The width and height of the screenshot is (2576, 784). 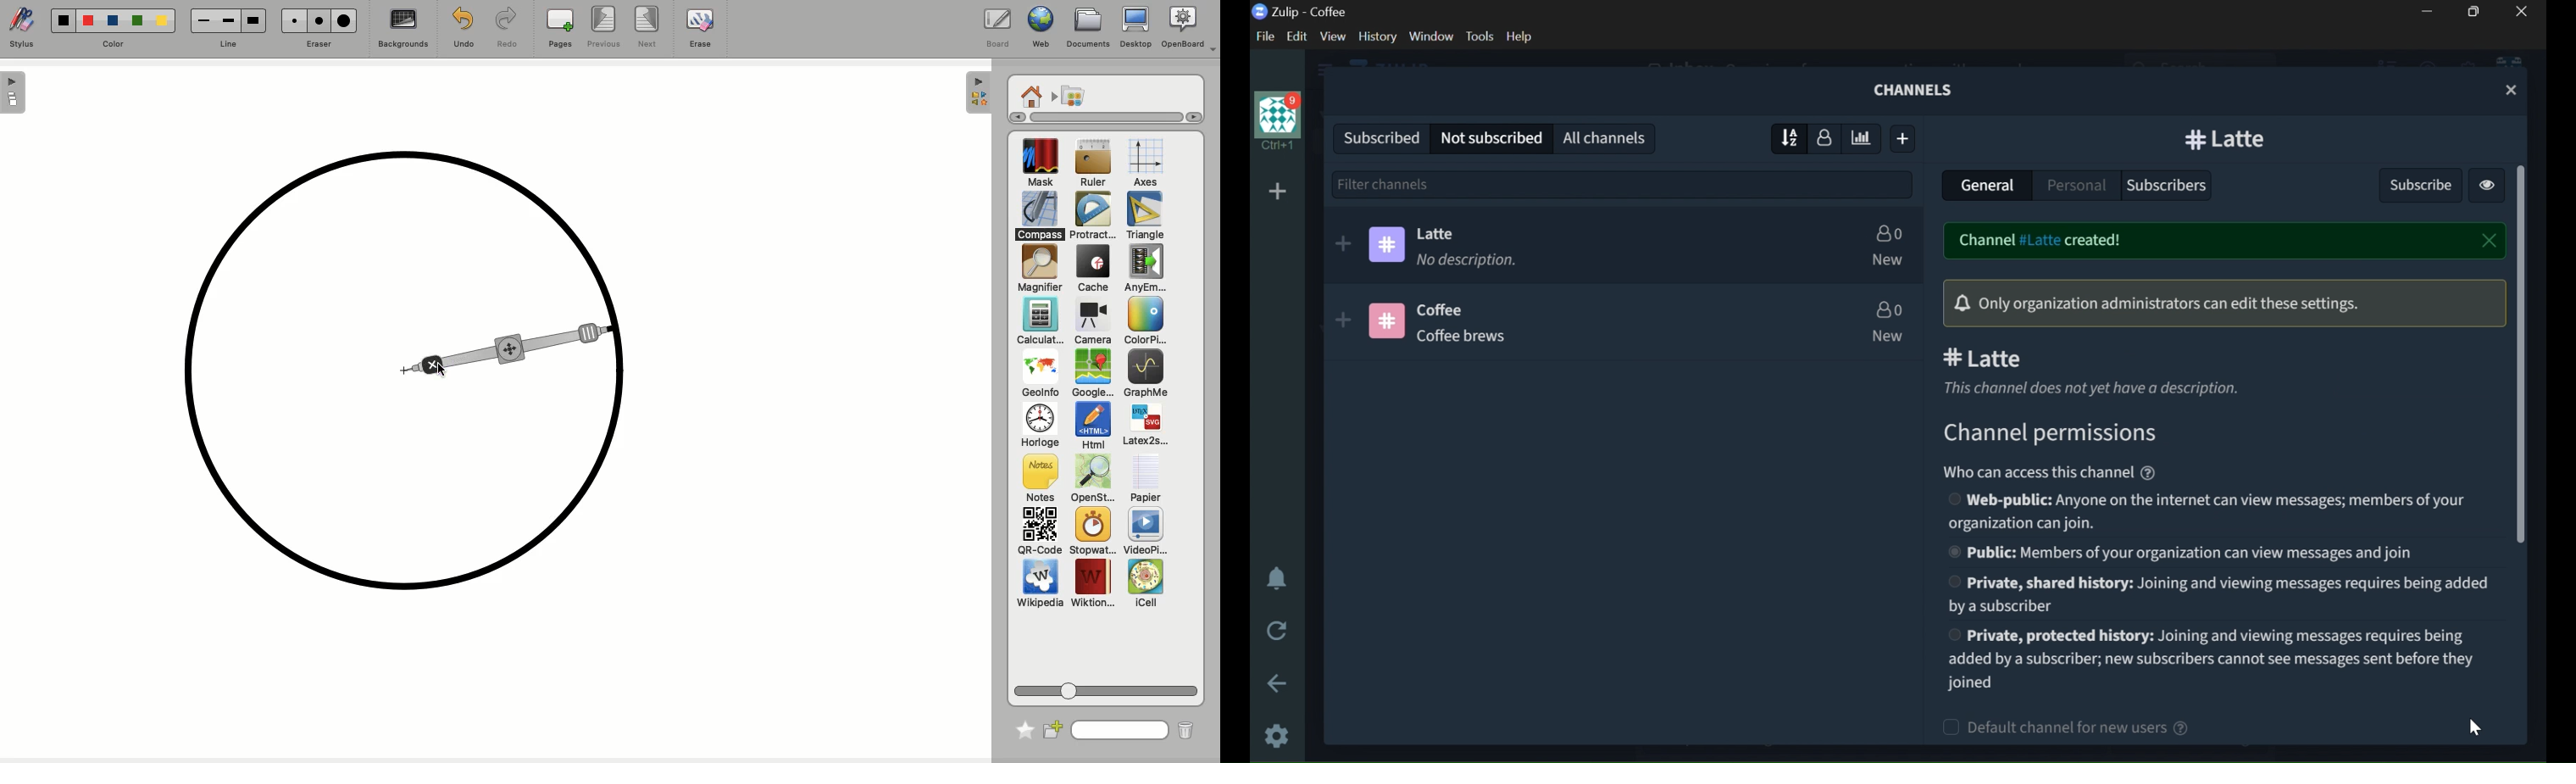 What do you see at coordinates (1825, 137) in the screenshot?
I see `SORT BY NUMBER` at bounding box center [1825, 137].